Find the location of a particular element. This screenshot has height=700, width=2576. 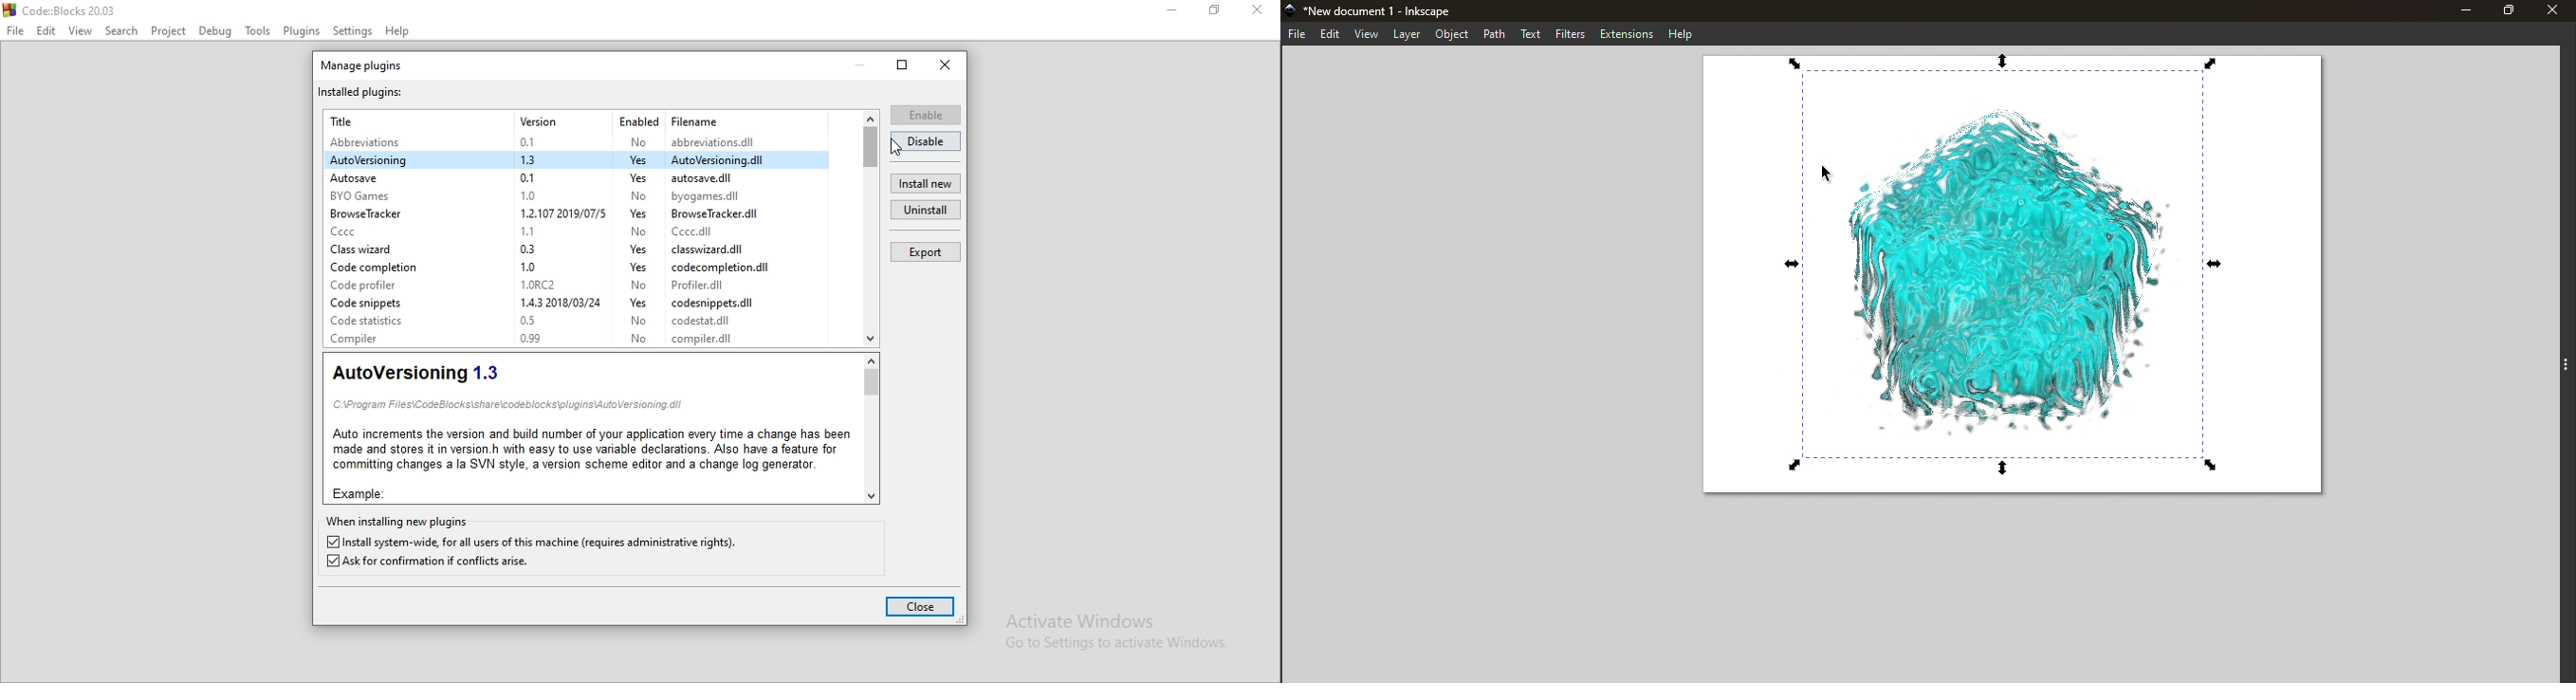

Maximize is located at coordinates (2512, 9).